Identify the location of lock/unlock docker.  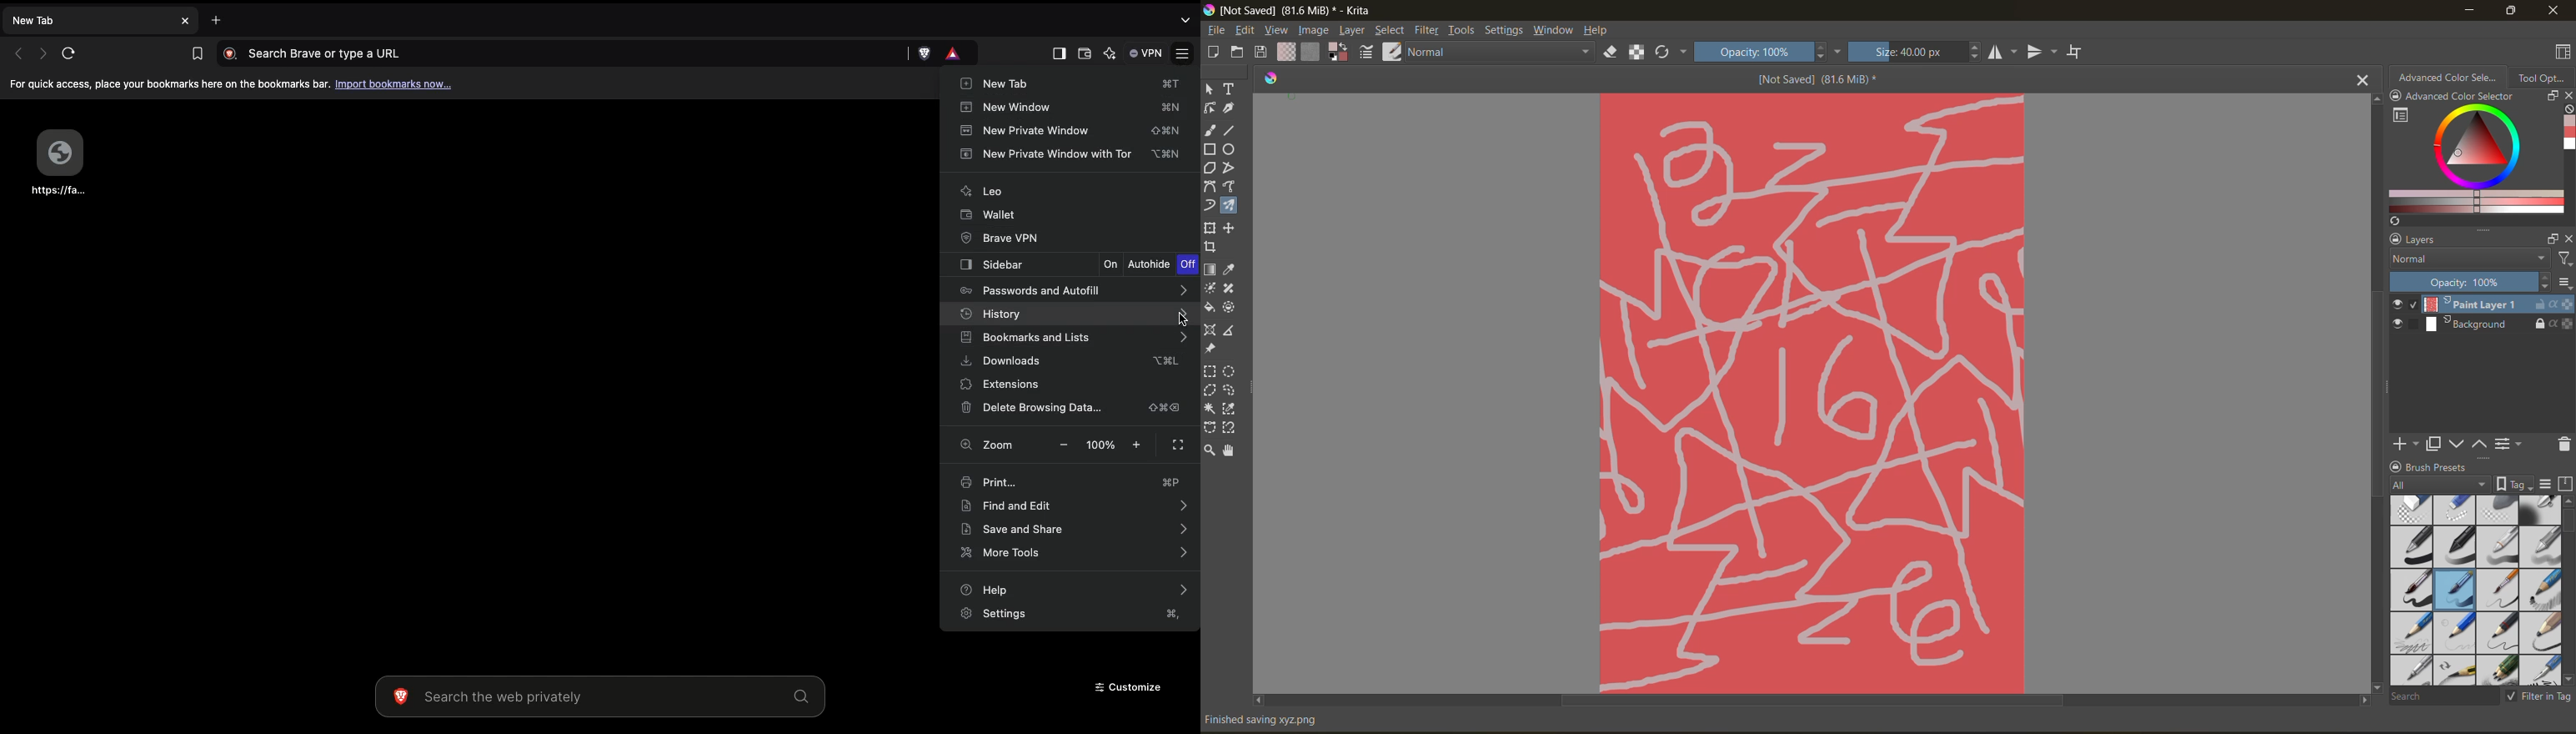
(2398, 465).